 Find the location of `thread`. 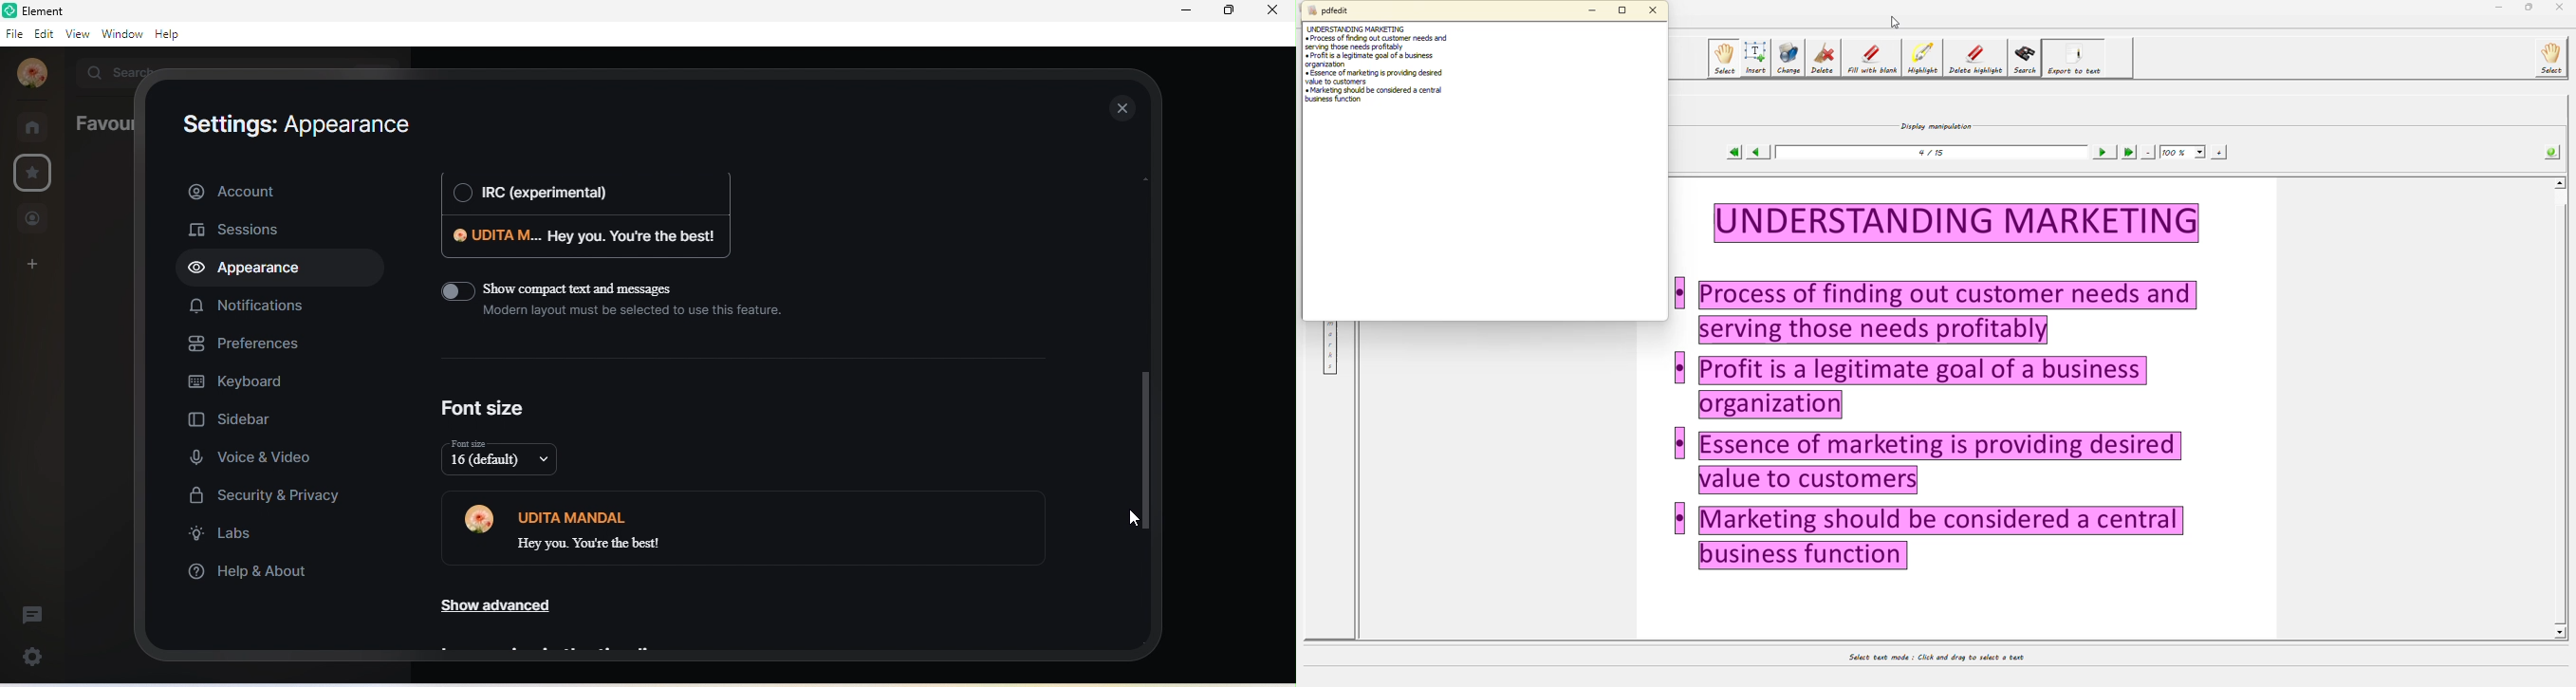

thread is located at coordinates (30, 612).